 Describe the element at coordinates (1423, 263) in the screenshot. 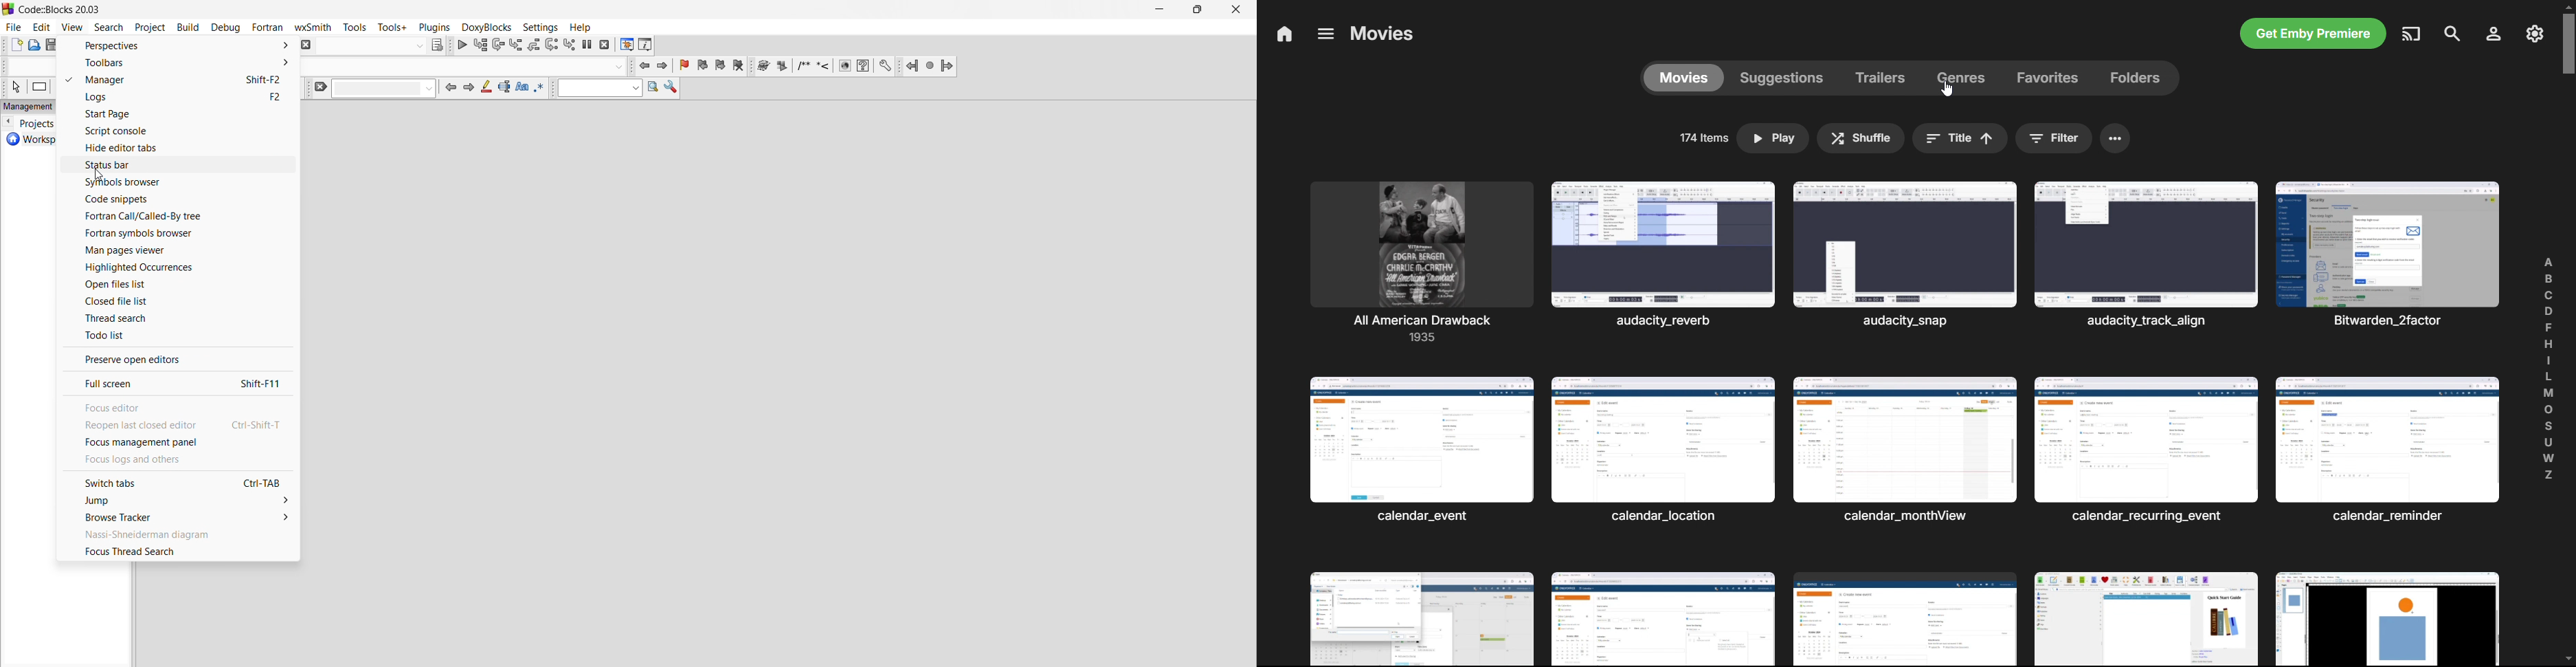

I see `pl 2
feT=2N\
/ GOGRA BERGEN
5 +=
All American Drawback
1935` at that location.